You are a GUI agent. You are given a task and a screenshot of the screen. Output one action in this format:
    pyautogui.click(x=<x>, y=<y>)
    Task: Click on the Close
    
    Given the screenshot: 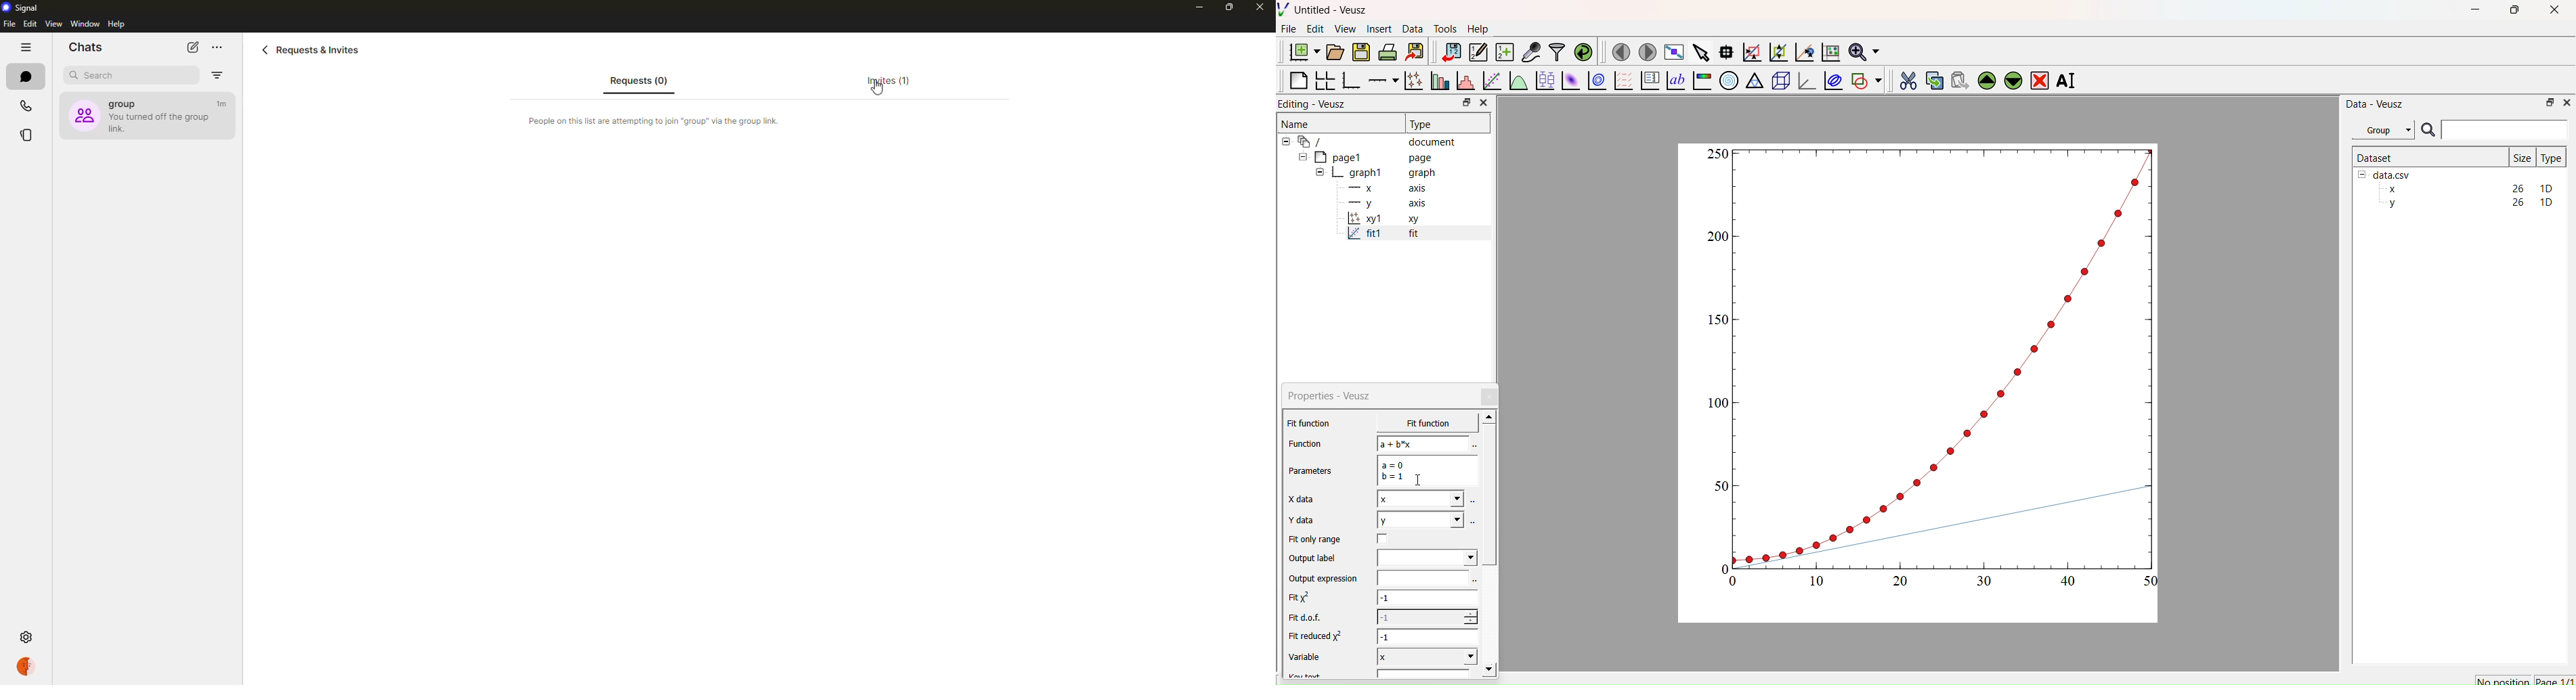 What is the action you would take?
    pyautogui.click(x=1483, y=103)
    